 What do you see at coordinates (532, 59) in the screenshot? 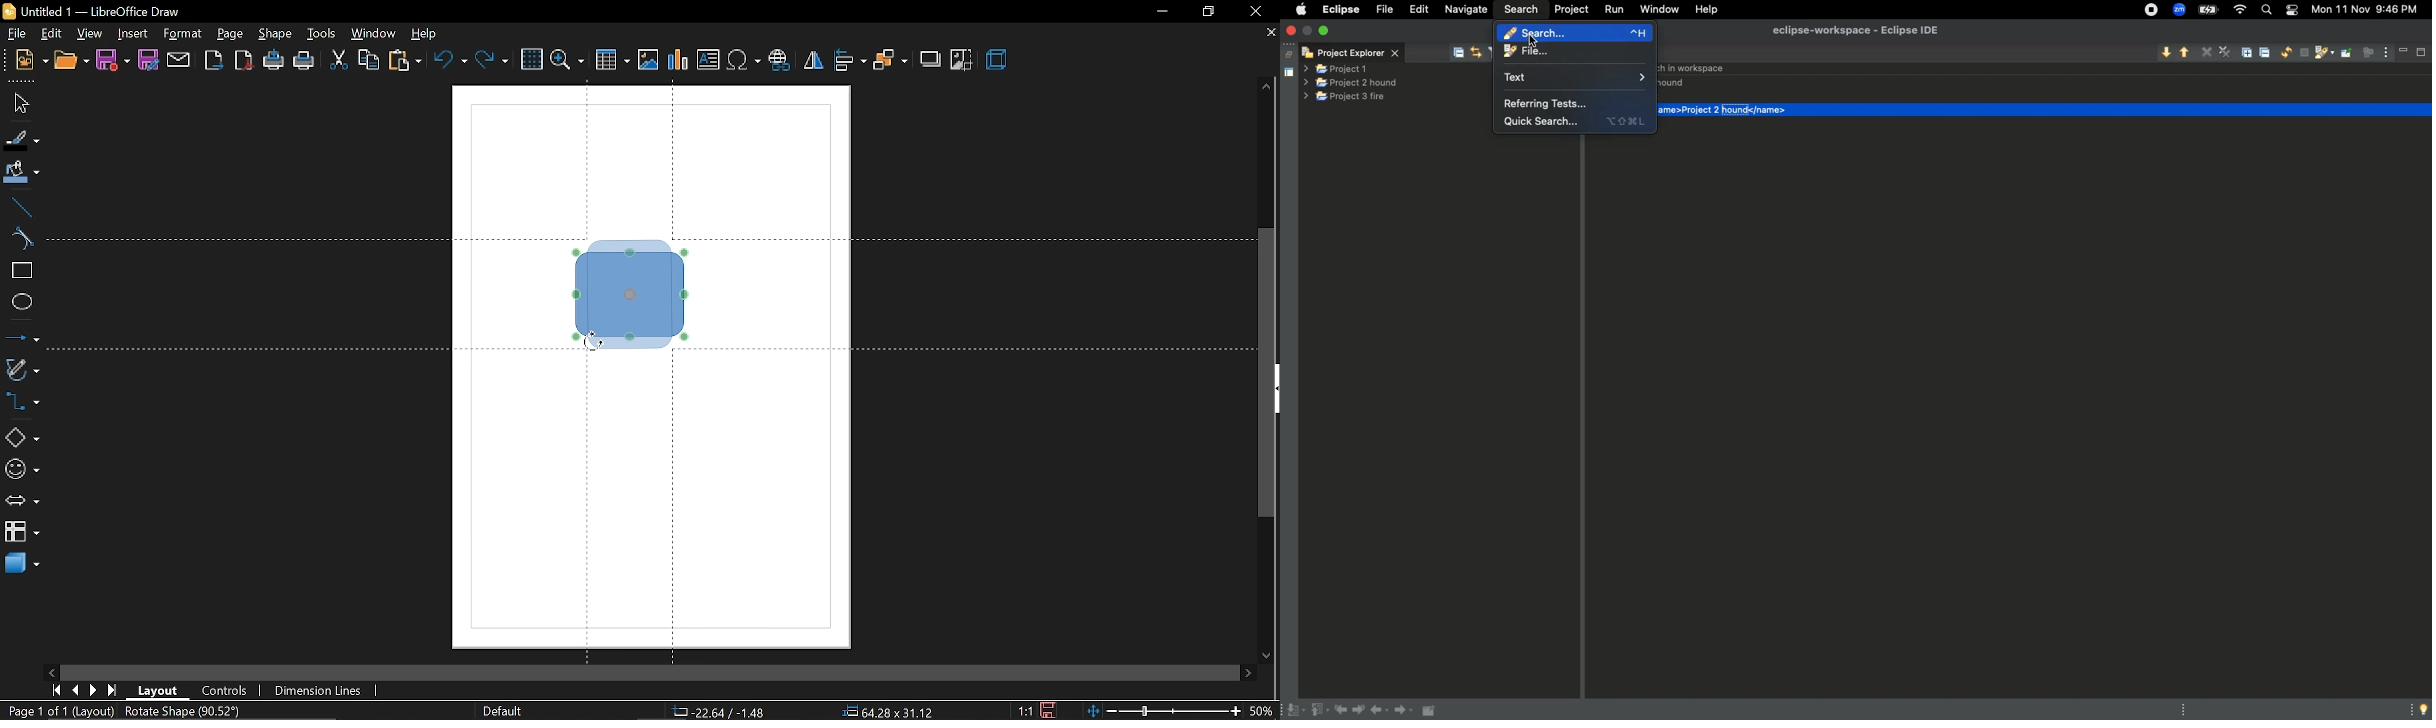
I see `grid` at bounding box center [532, 59].